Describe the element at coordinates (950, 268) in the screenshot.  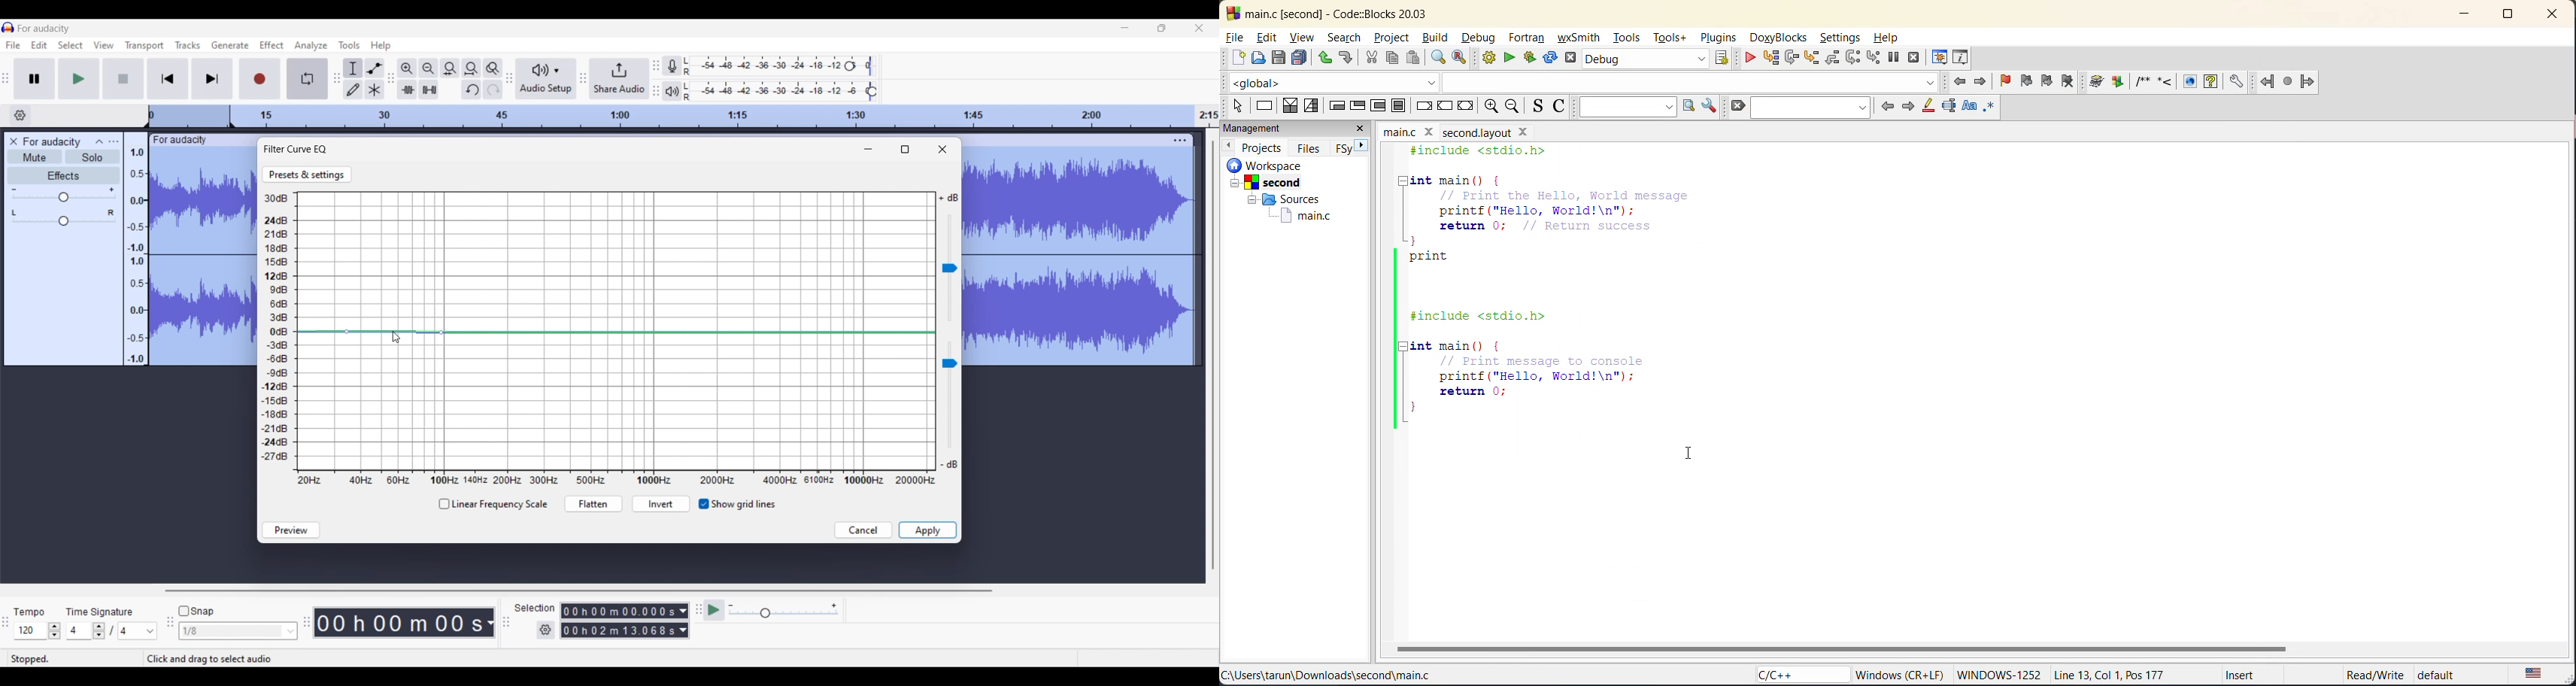
I see `Change sound` at that location.